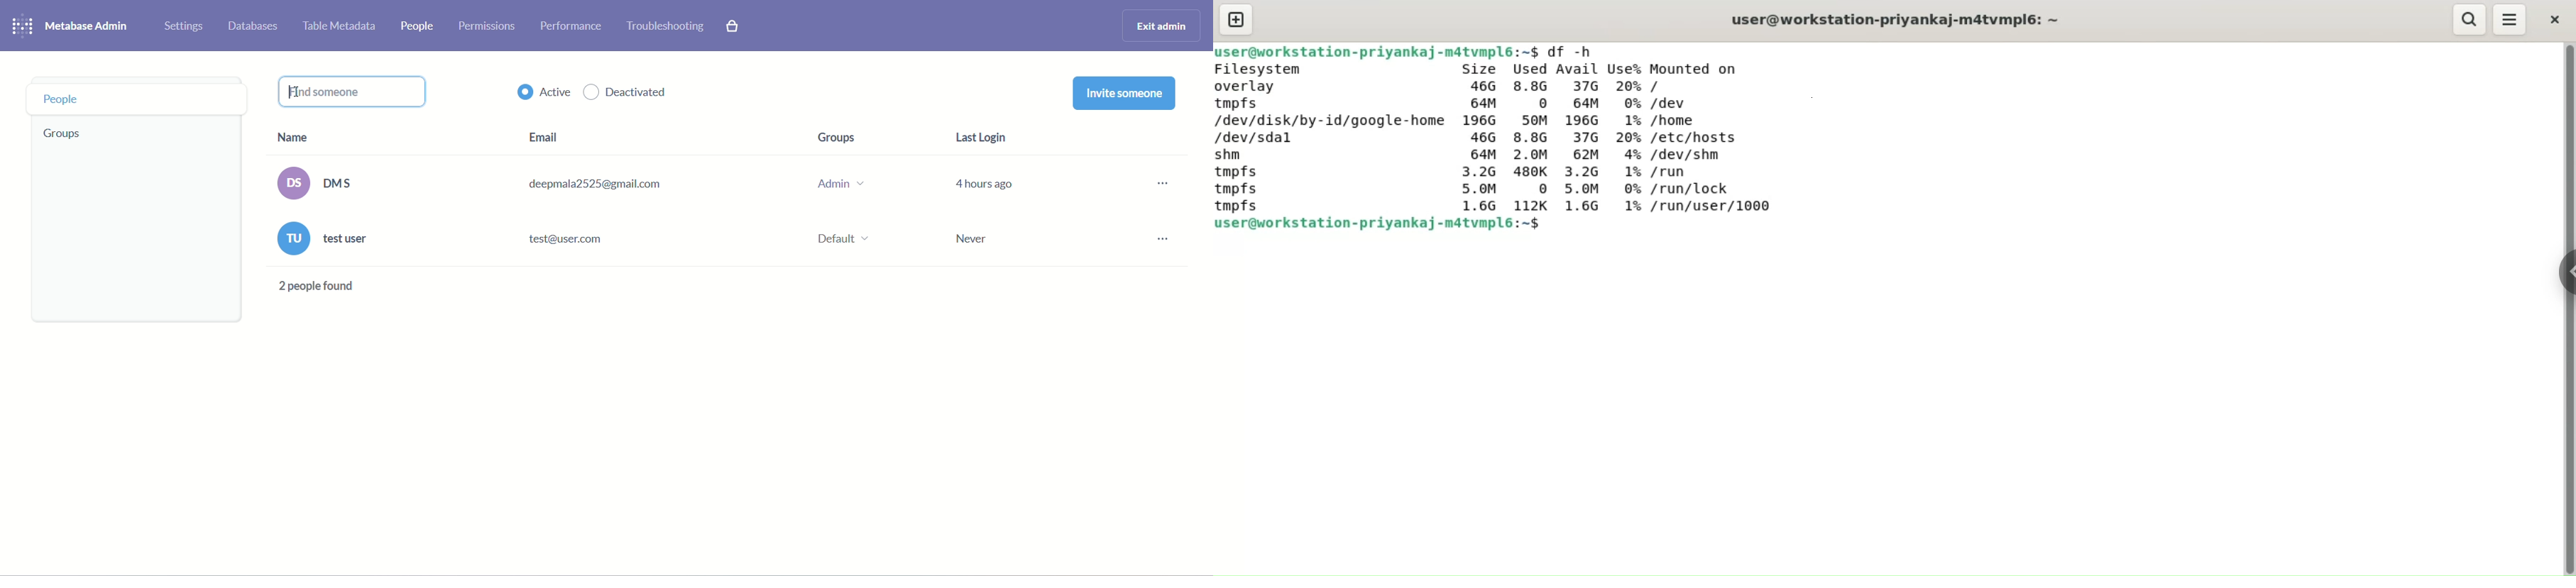 The image size is (2576, 588). Describe the element at coordinates (572, 25) in the screenshot. I see `performance` at that location.